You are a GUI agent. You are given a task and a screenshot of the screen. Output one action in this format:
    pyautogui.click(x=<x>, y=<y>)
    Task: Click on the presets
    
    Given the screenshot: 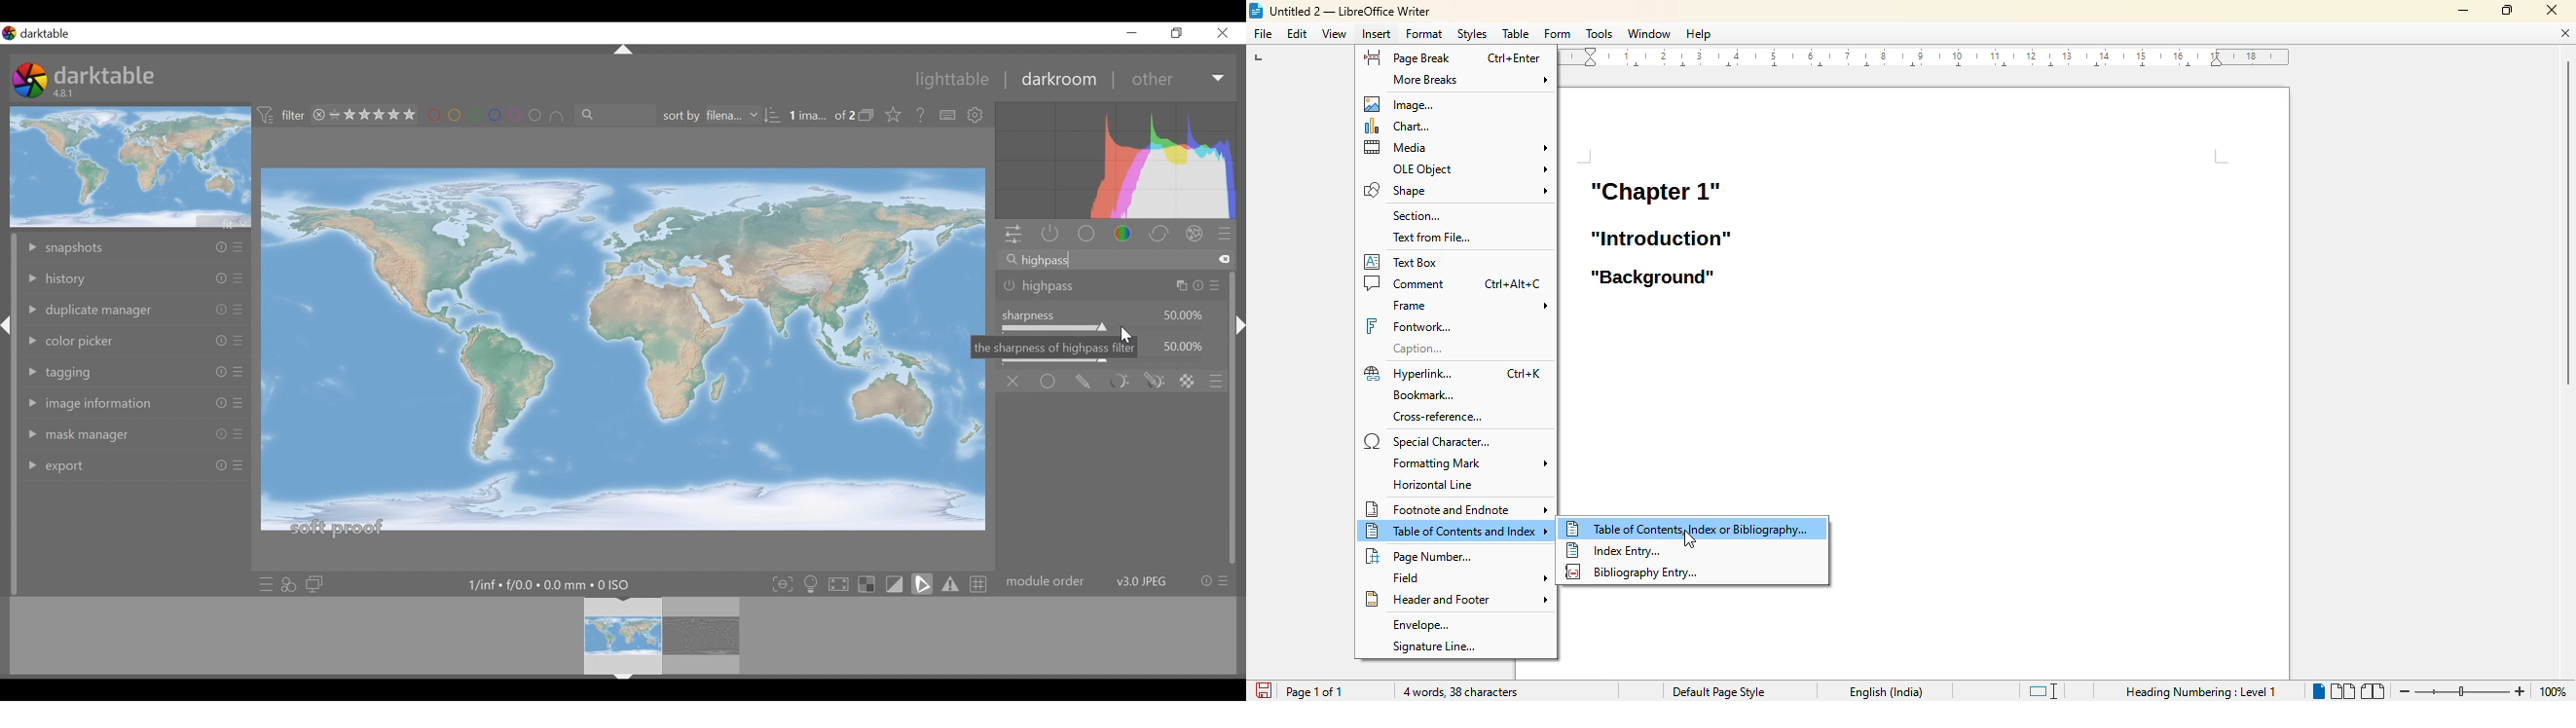 What is the action you would take?
    pyautogui.click(x=1225, y=232)
    